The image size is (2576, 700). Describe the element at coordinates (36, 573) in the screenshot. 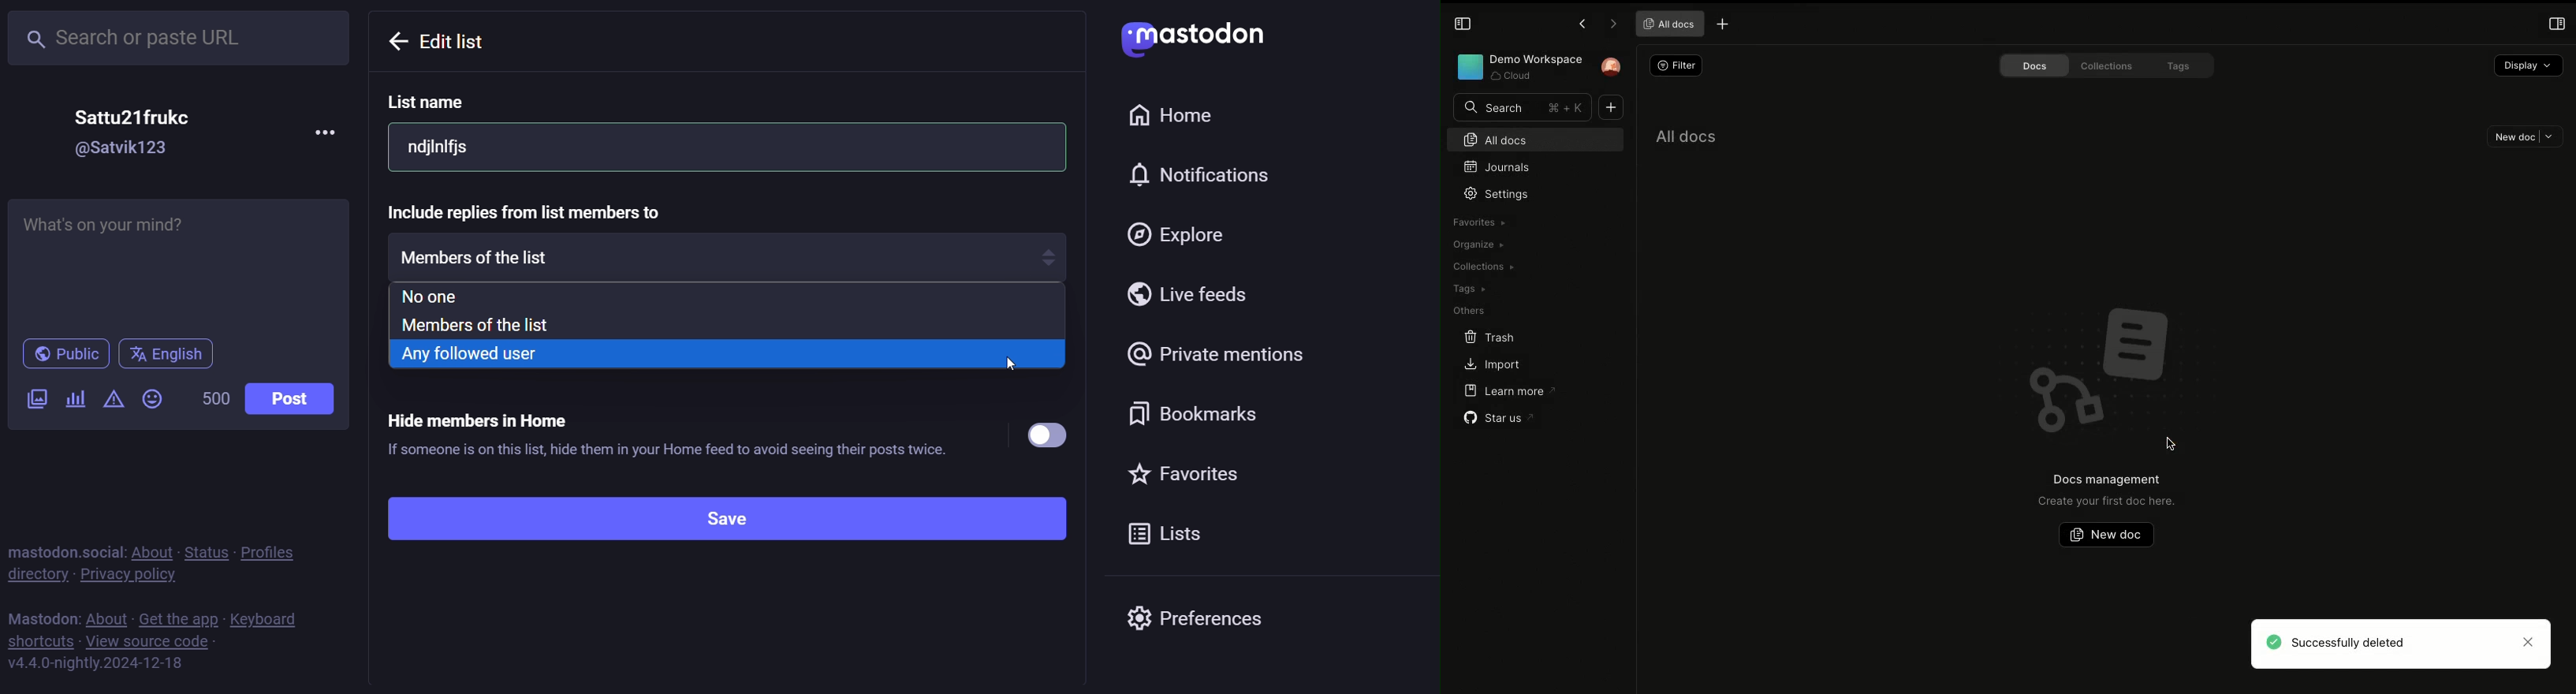

I see `directory` at that location.